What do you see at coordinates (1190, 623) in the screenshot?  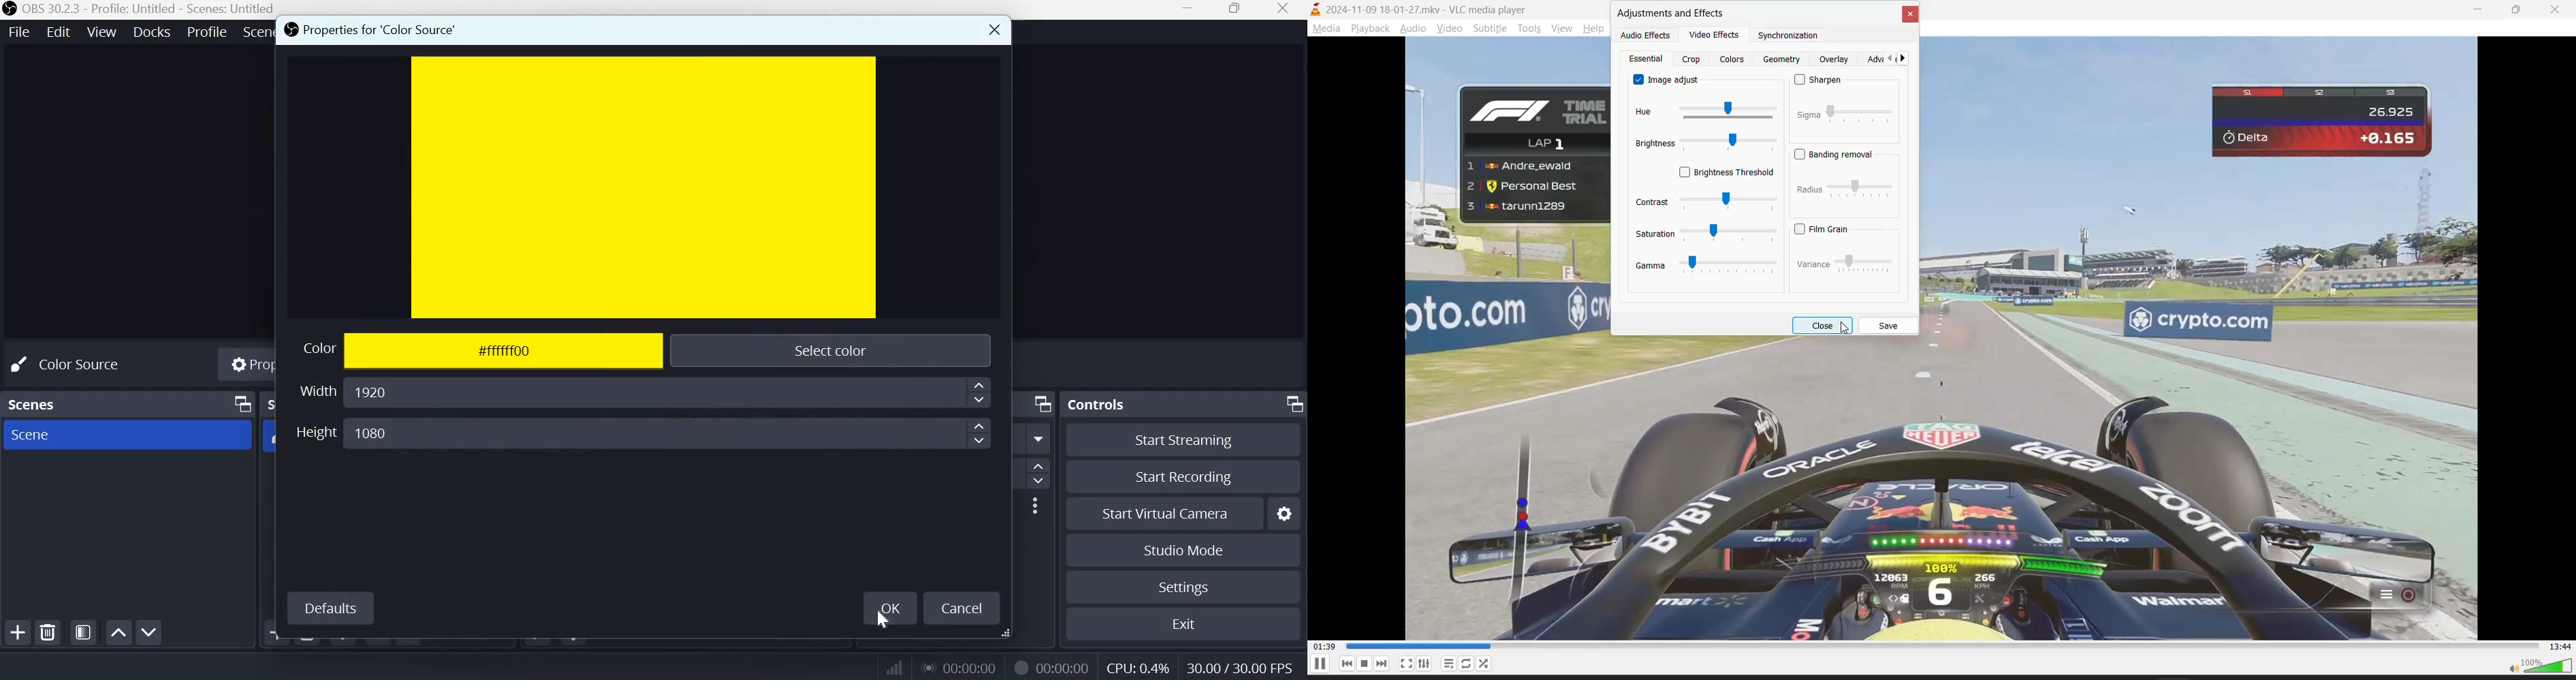 I see `Exit` at bounding box center [1190, 623].